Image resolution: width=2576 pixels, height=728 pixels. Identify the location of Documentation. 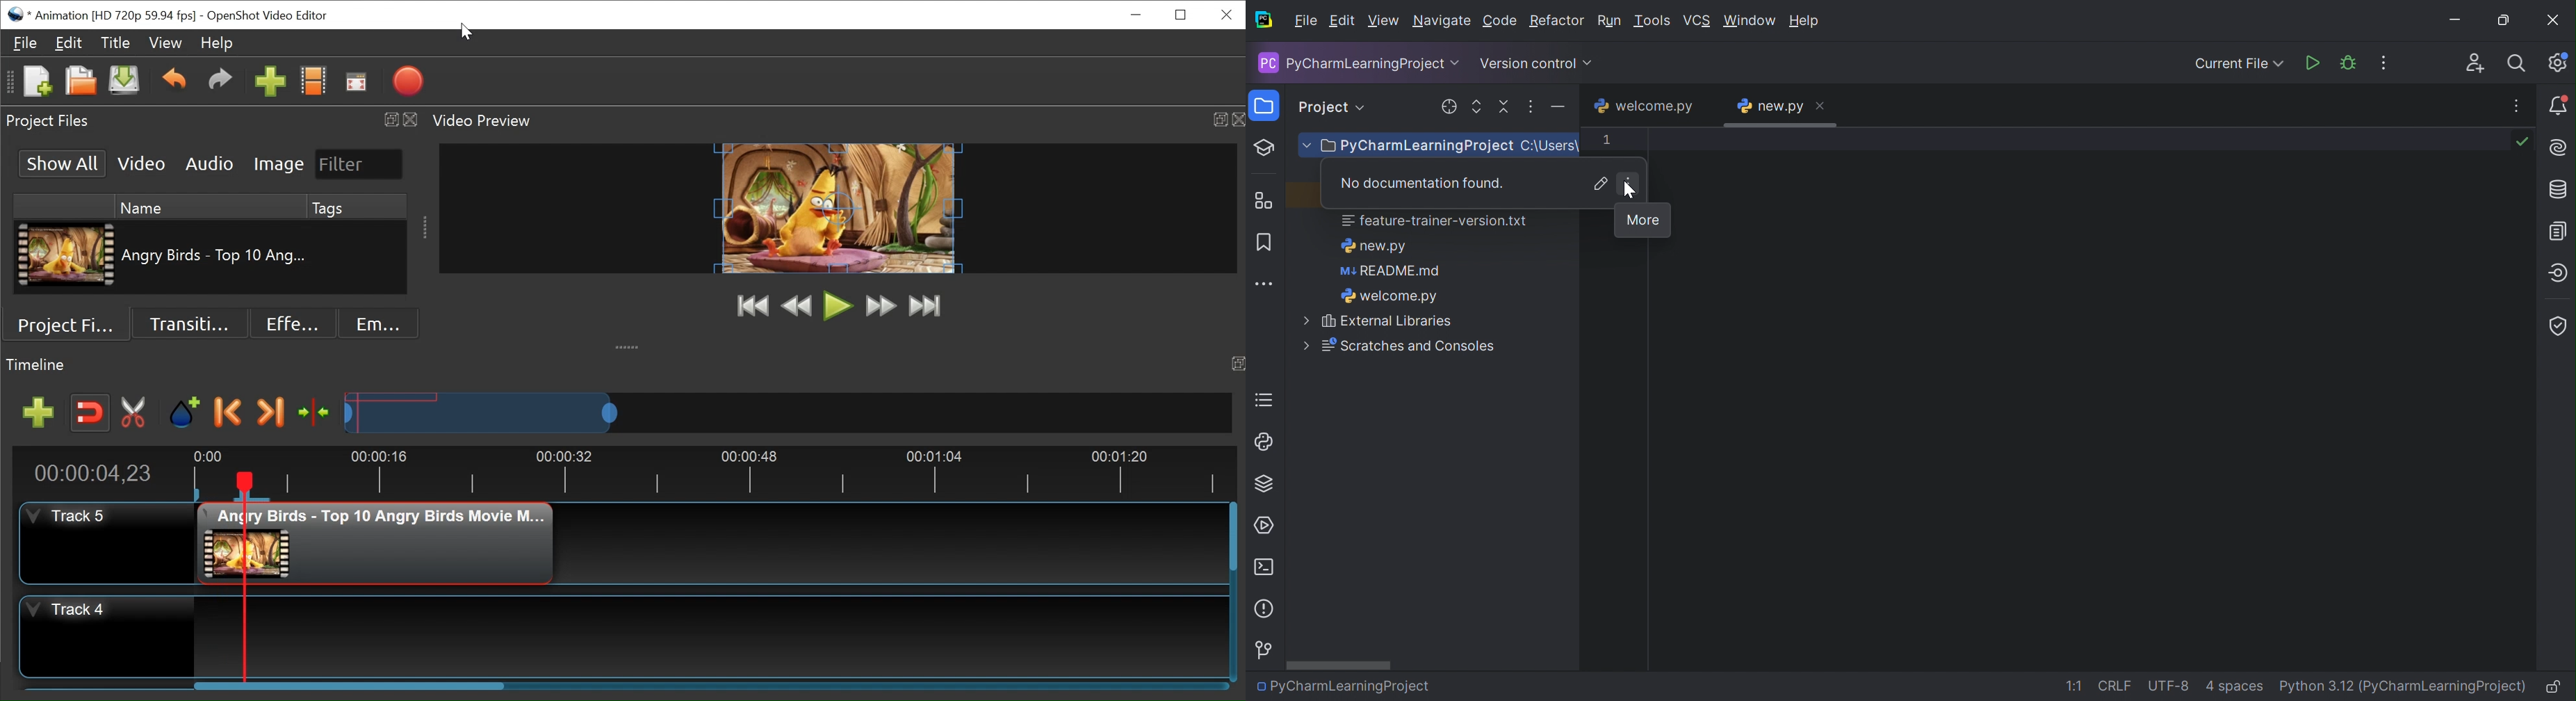
(2560, 230).